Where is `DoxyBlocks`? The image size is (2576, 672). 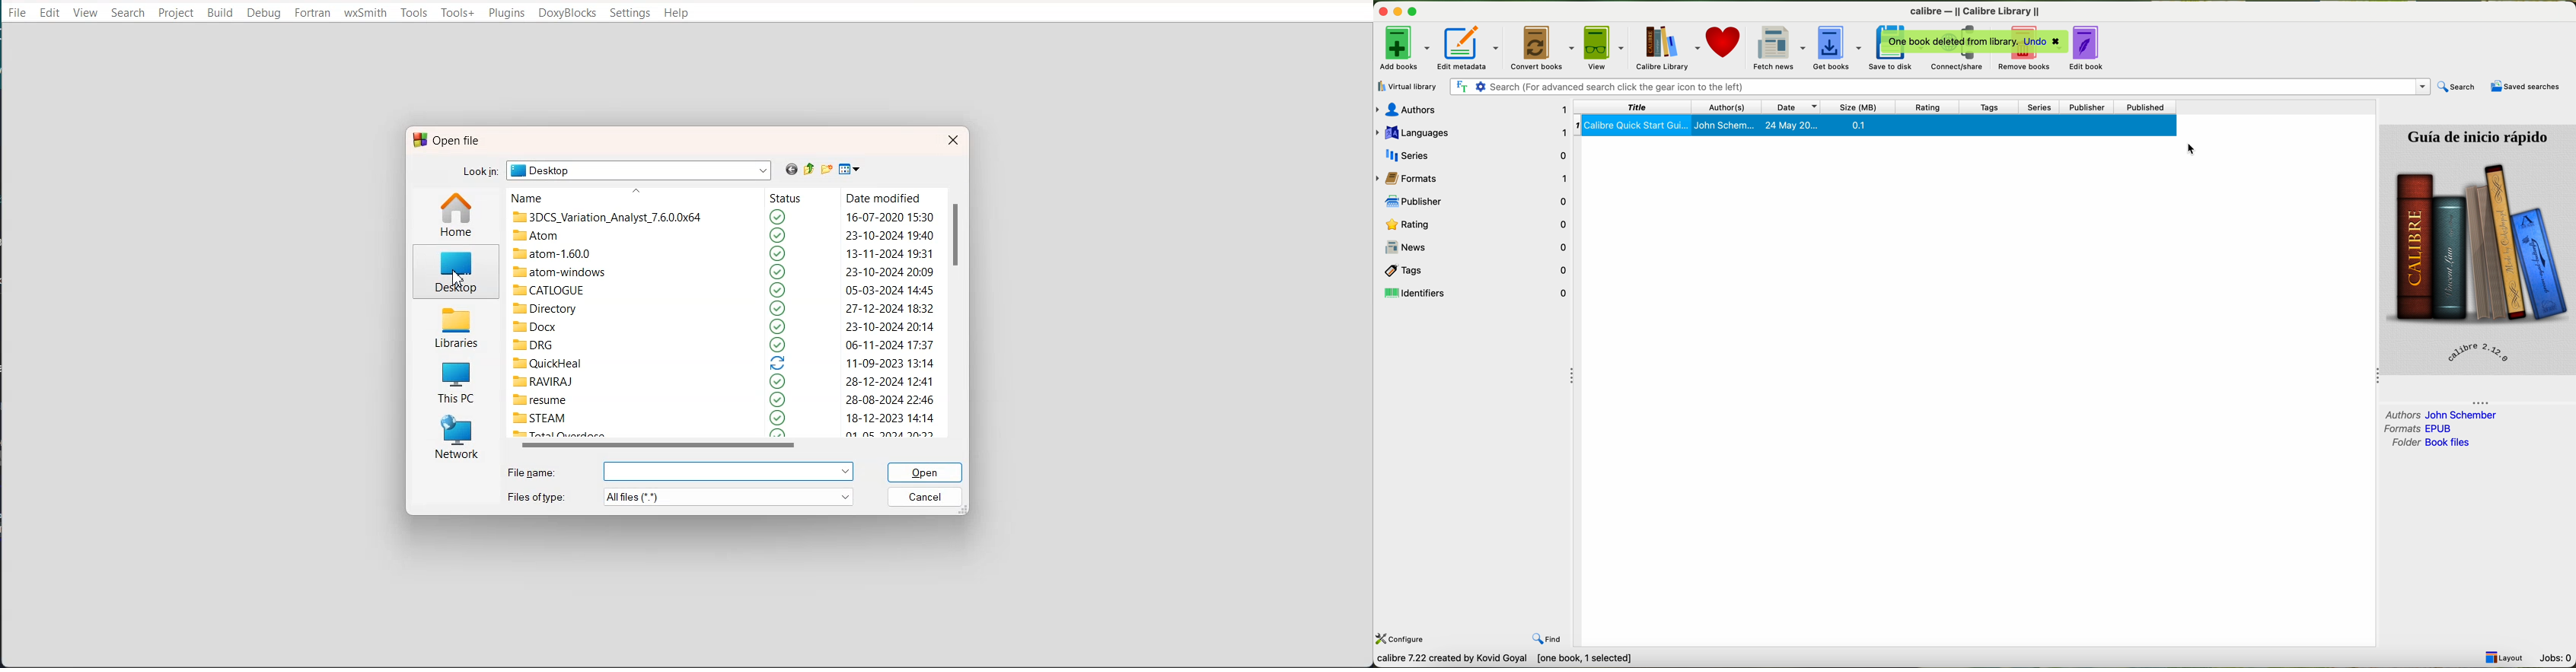 DoxyBlocks is located at coordinates (567, 13).